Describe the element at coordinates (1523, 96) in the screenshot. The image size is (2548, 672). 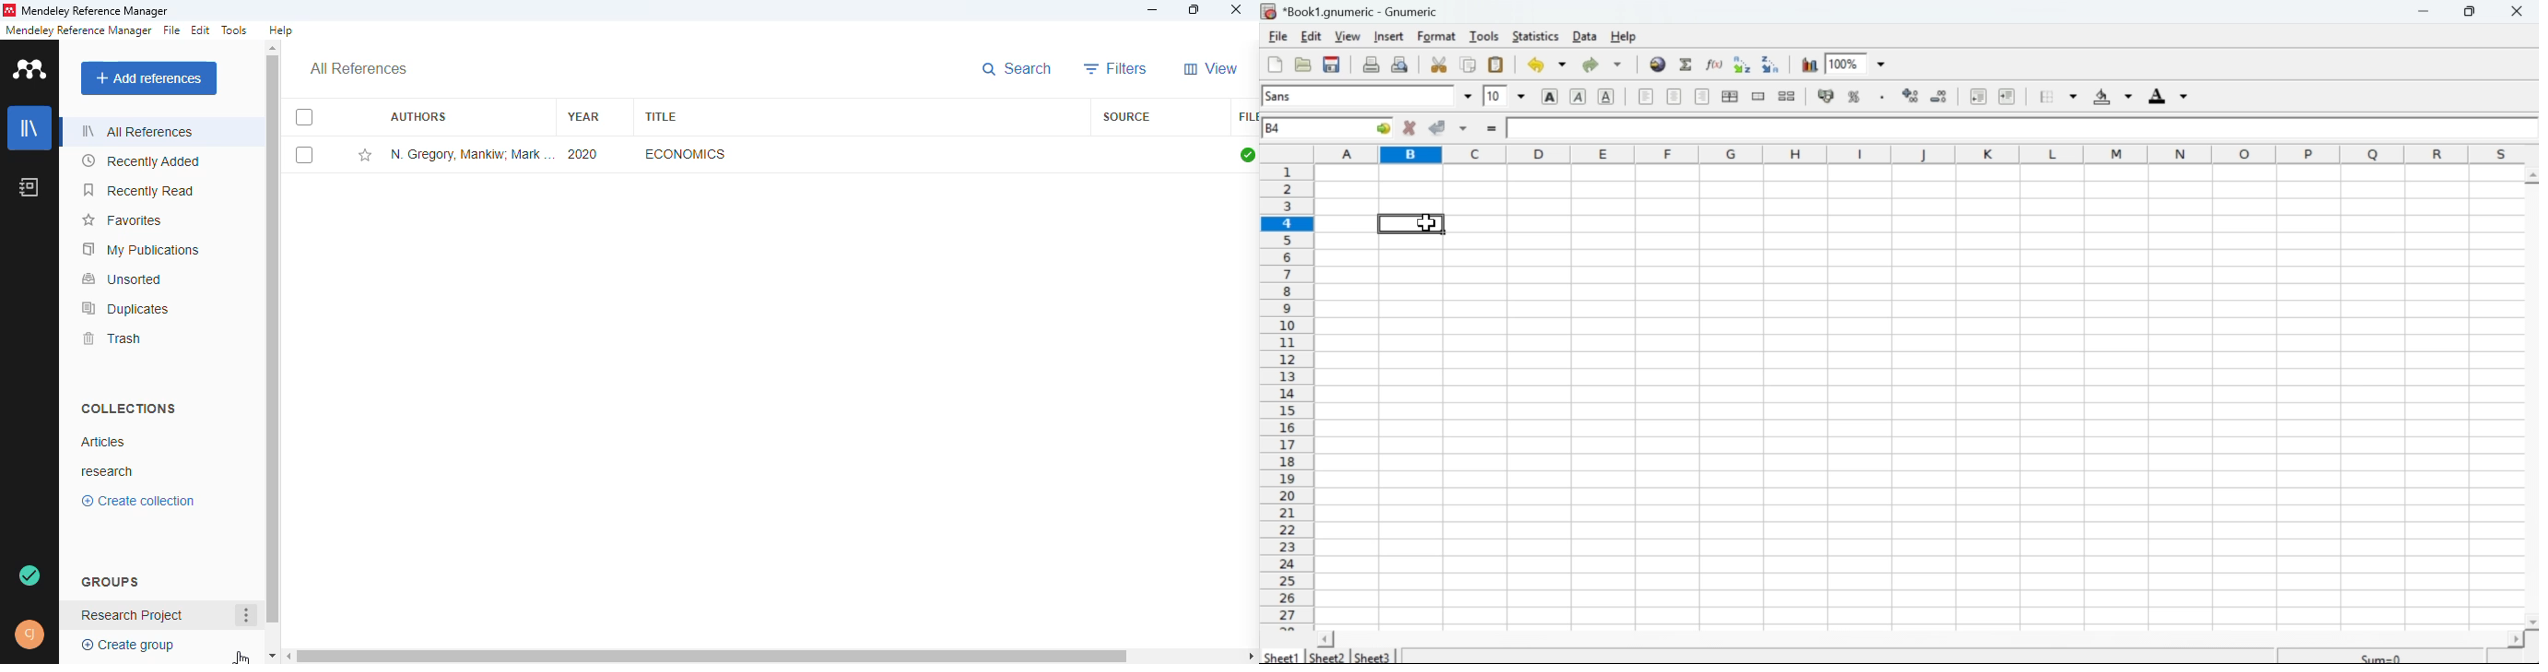
I see `down` at that location.